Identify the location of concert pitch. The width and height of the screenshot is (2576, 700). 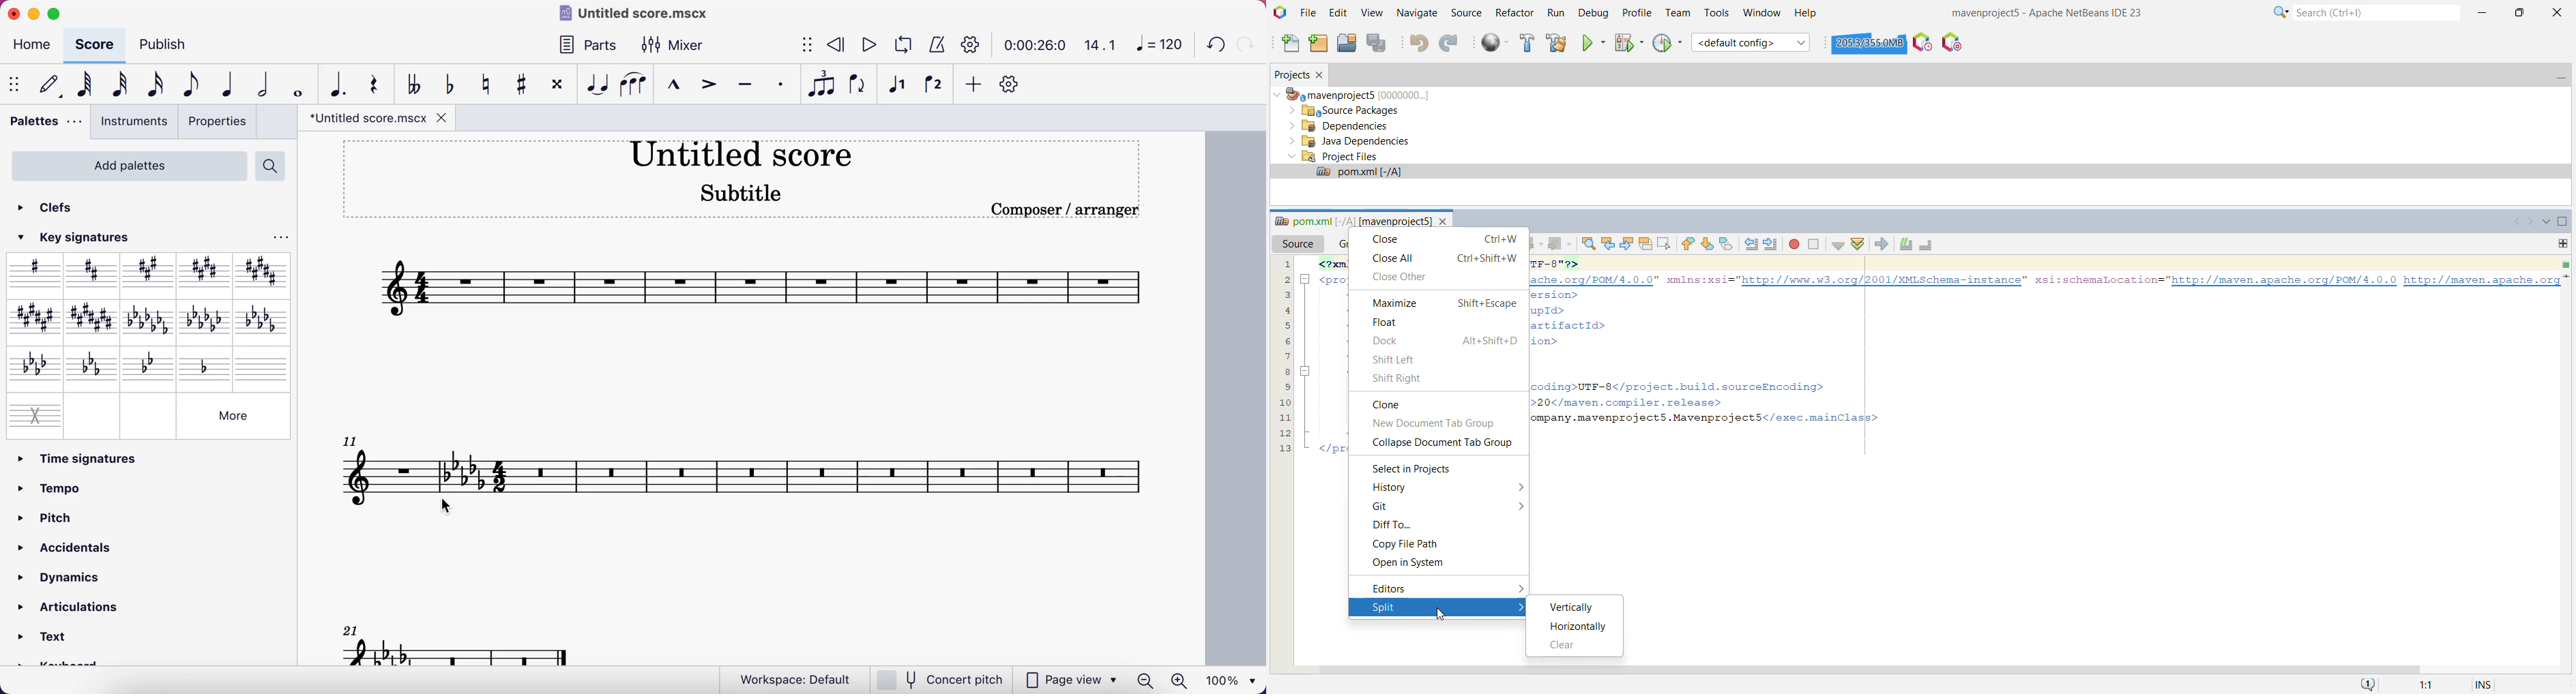
(939, 679).